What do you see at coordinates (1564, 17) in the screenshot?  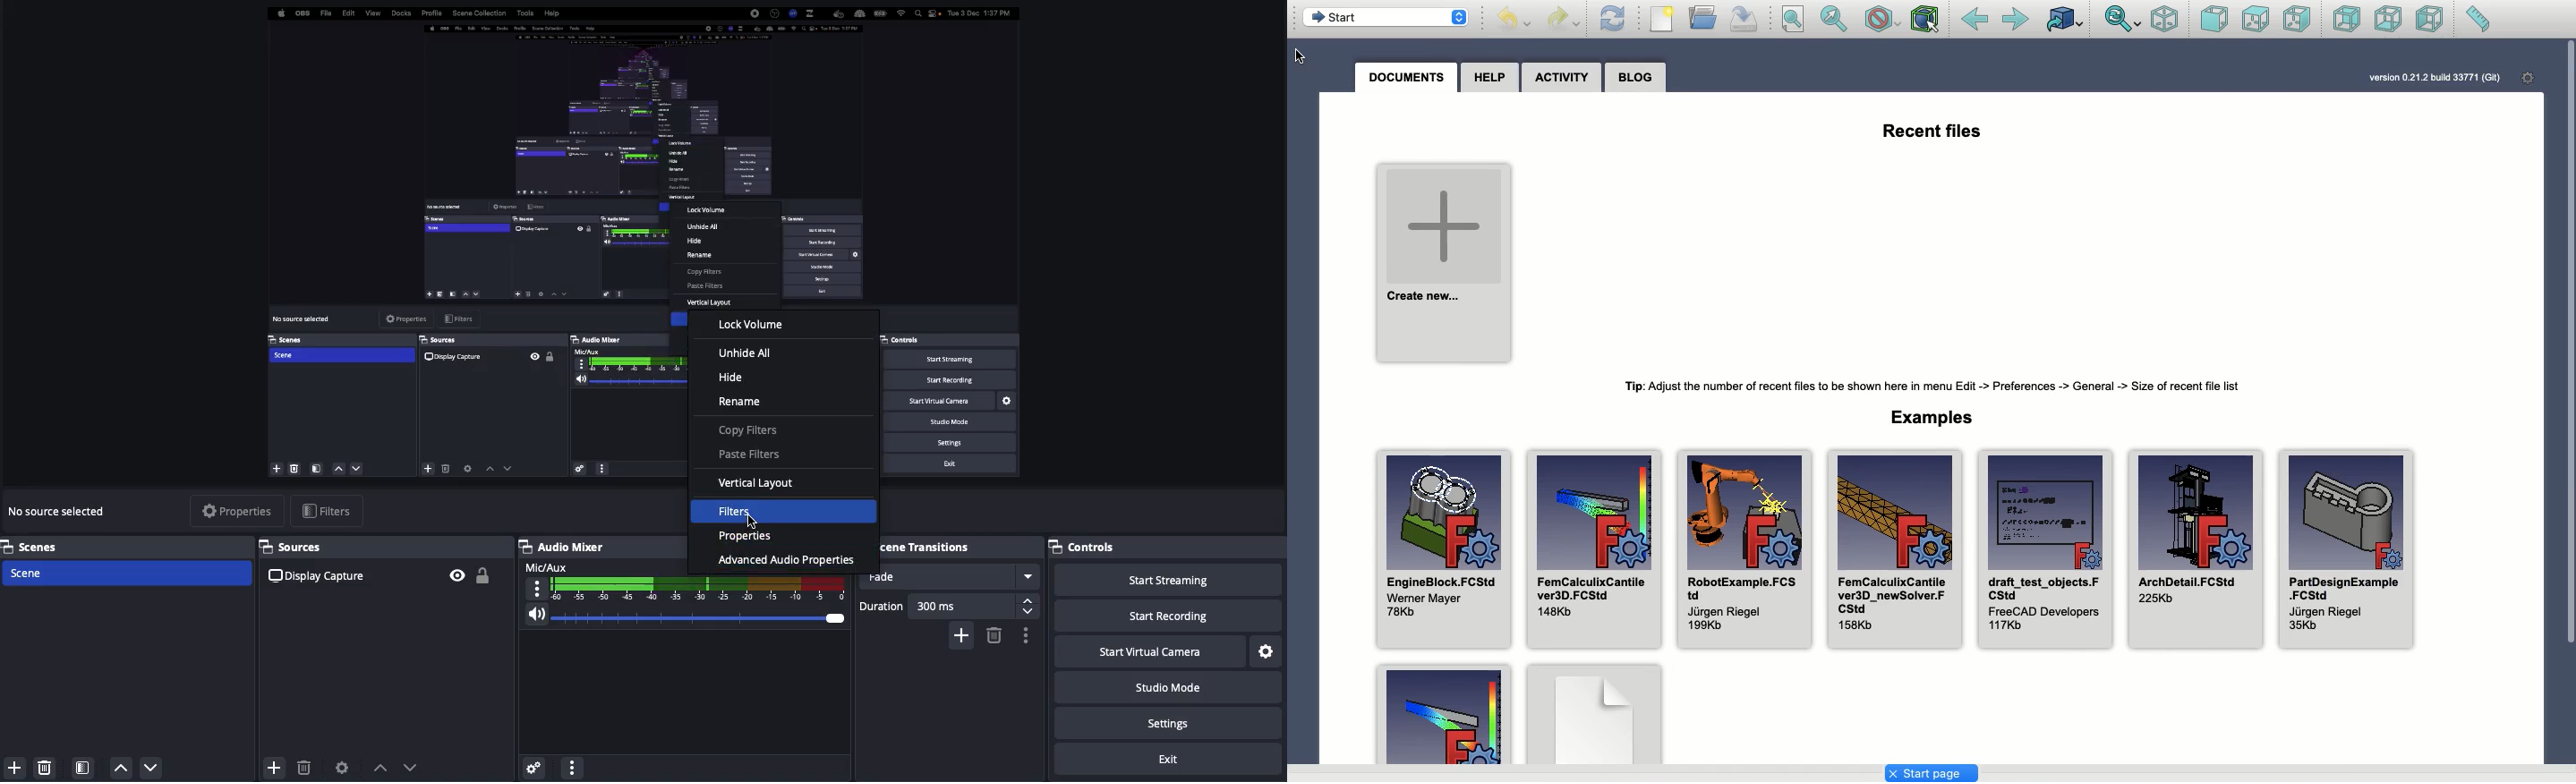 I see `Redo` at bounding box center [1564, 17].